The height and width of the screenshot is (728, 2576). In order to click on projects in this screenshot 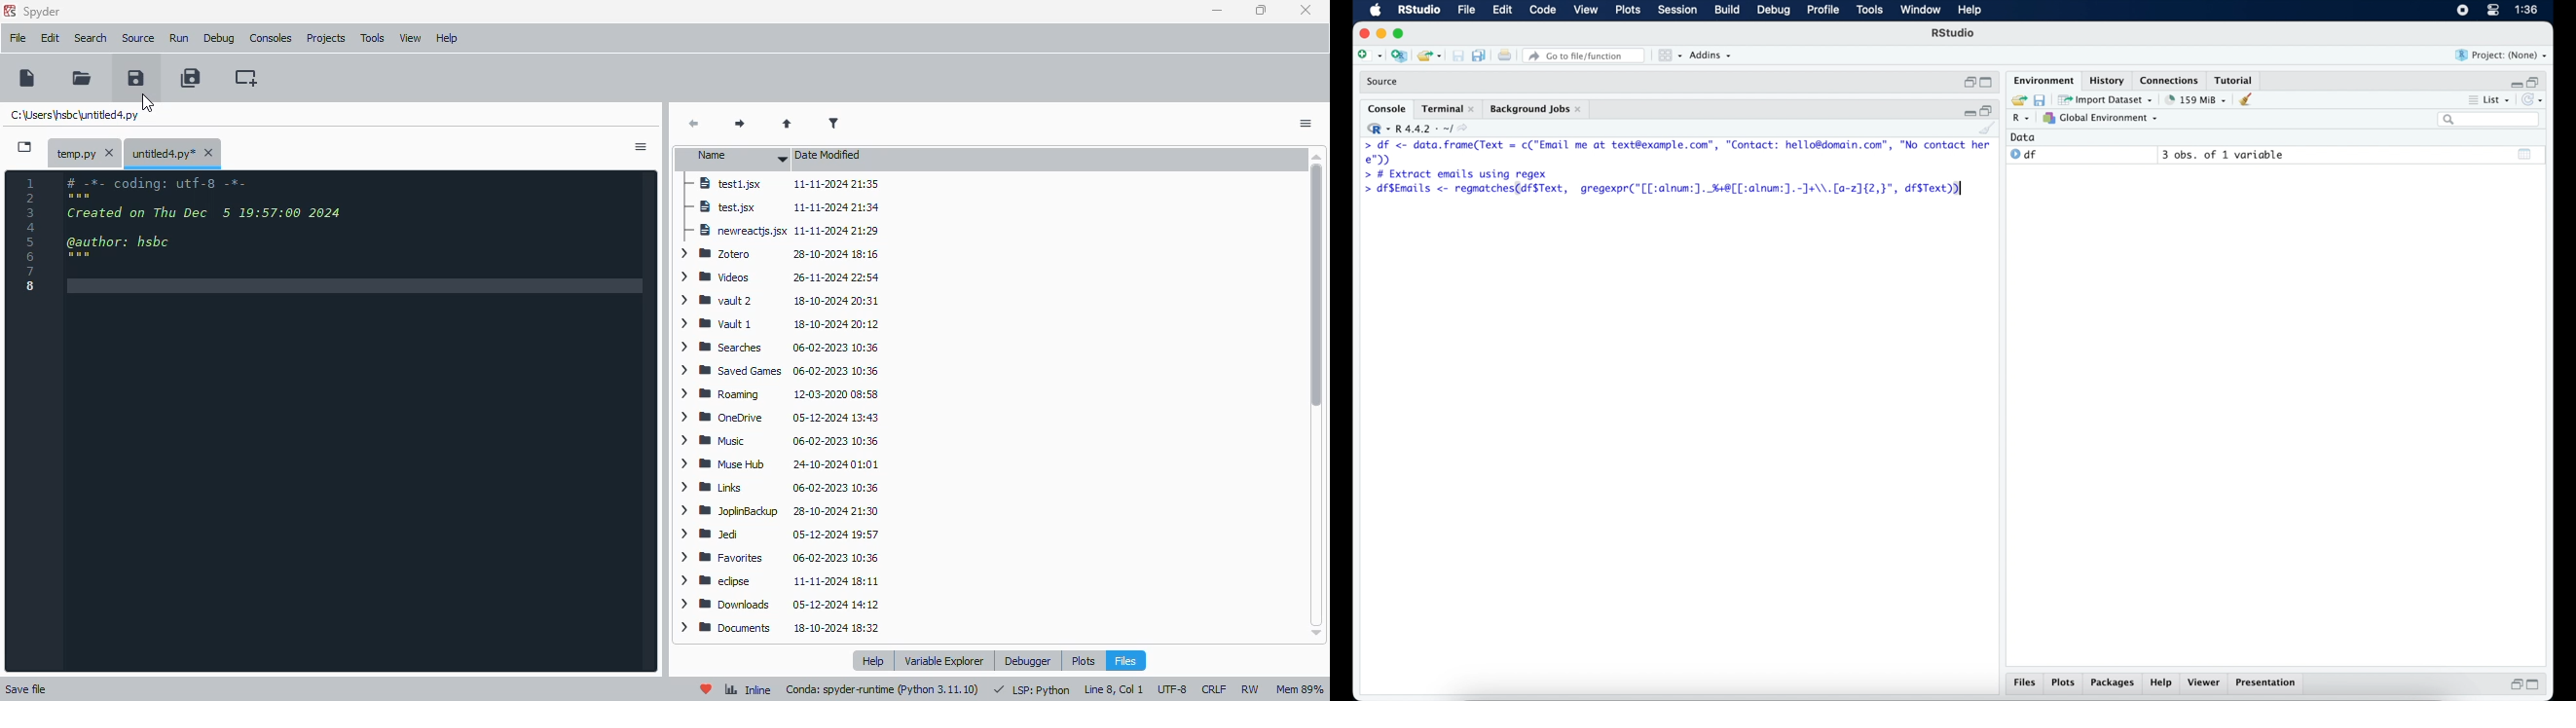, I will do `click(325, 40)`.